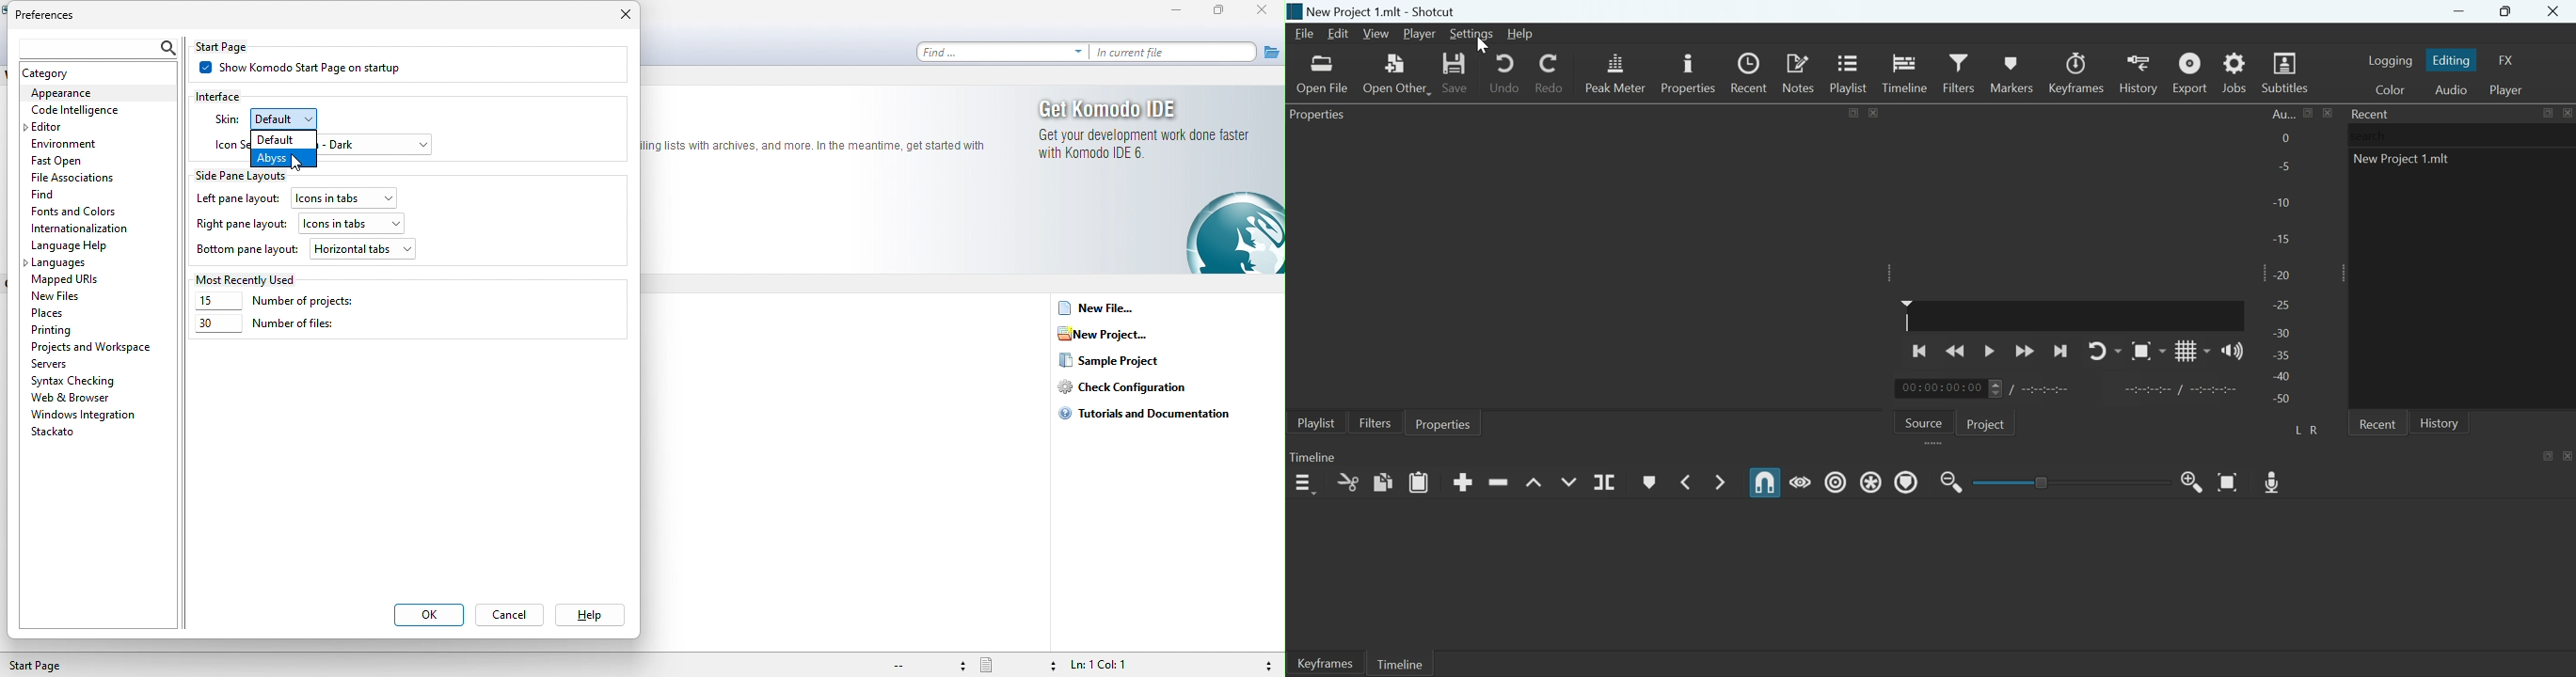 Image resolution: width=2576 pixels, height=700 pixels. I want to click on close, so click(621, 18).